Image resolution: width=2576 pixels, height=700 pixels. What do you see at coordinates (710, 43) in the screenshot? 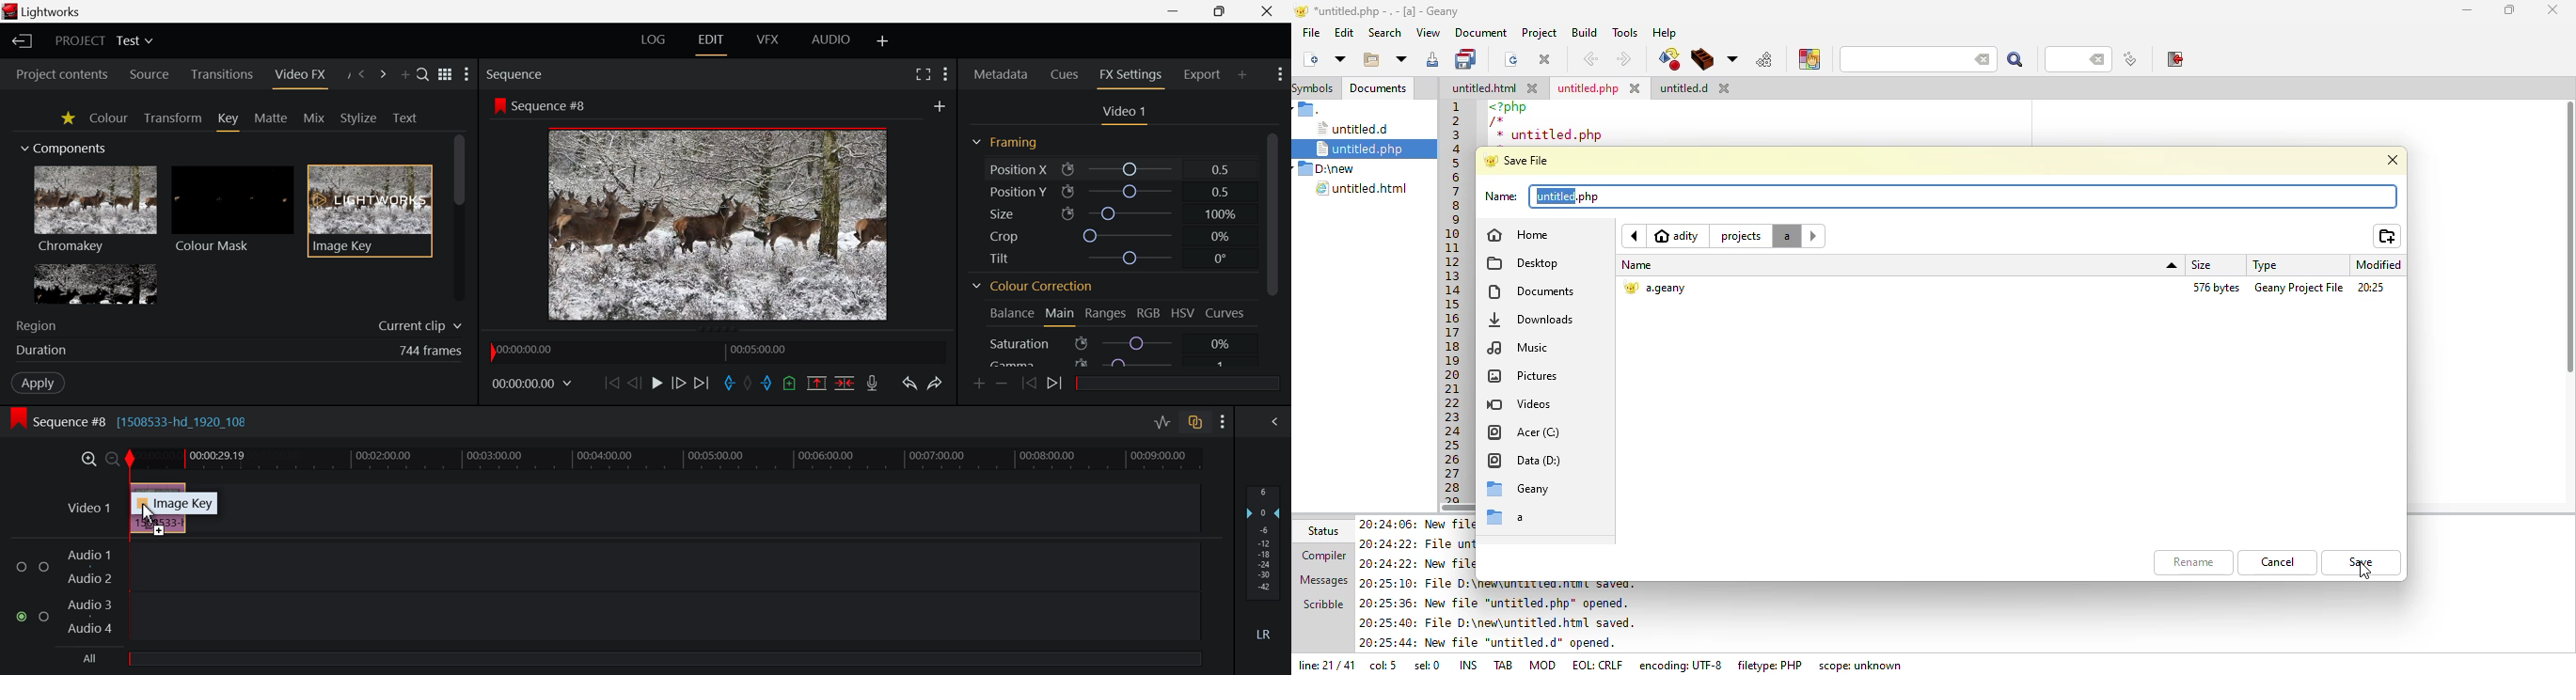
I see `EDIT Layout` at bounding box center [710, 43].